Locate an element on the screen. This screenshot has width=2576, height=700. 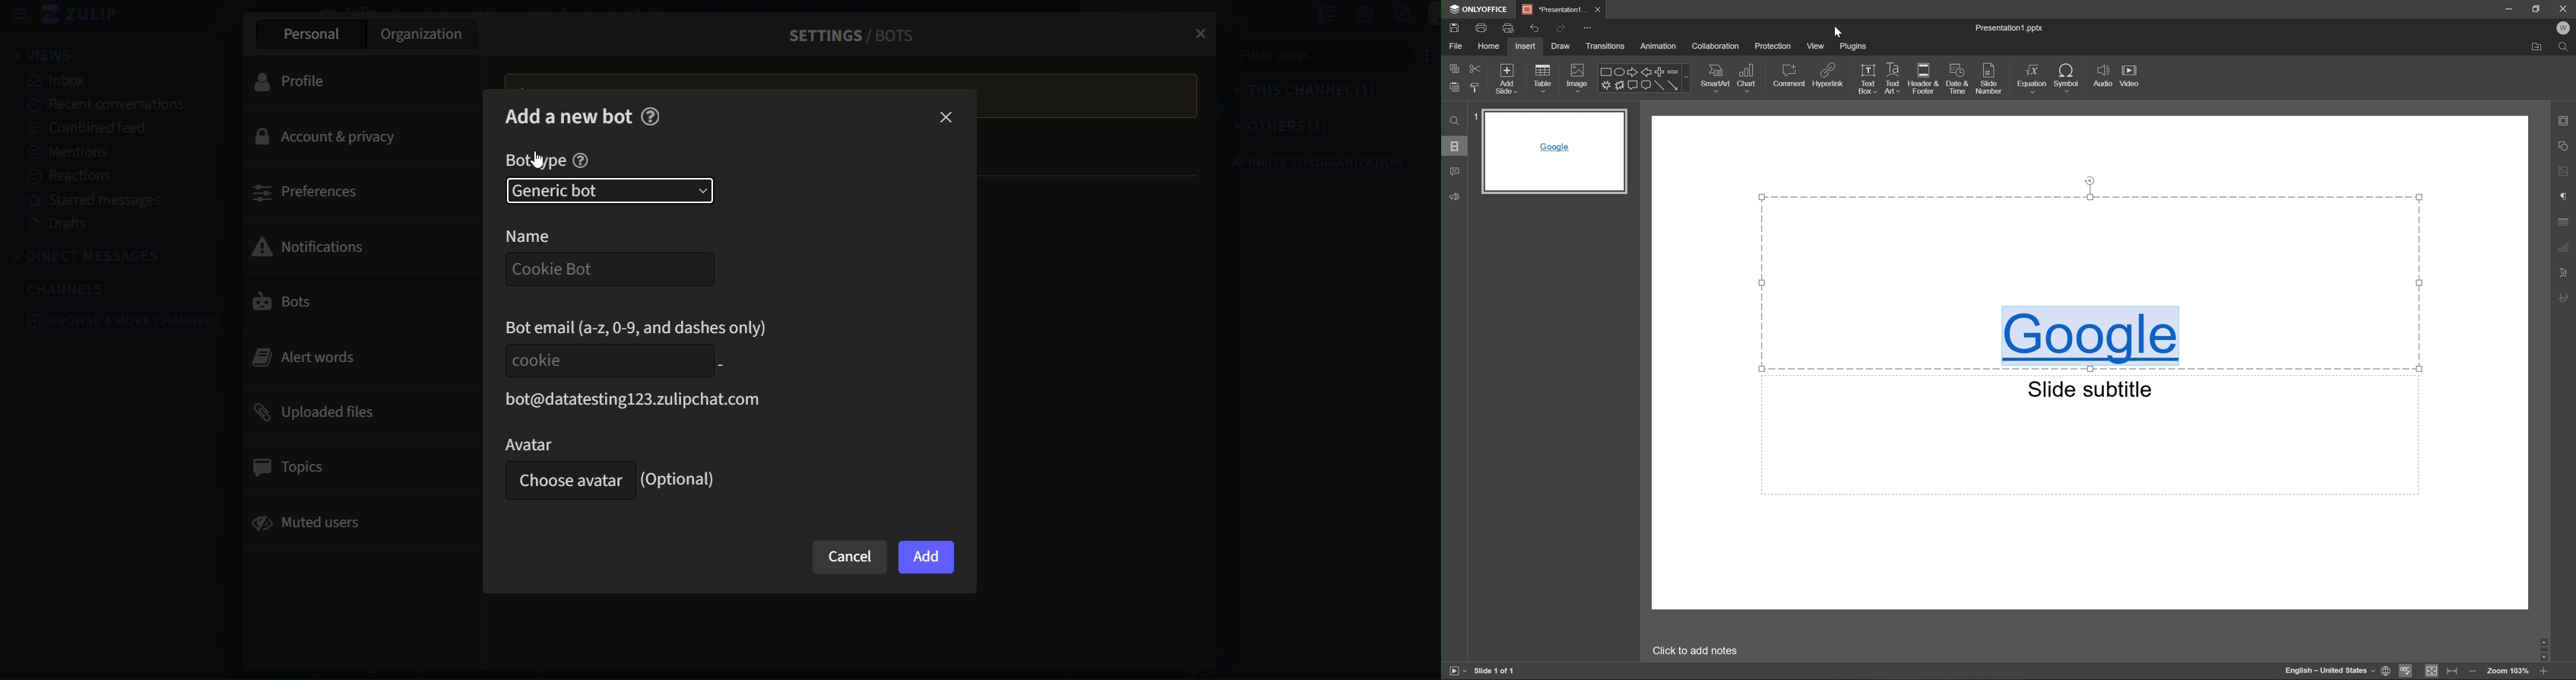
Restore down is located at coordinates (2539, 8).